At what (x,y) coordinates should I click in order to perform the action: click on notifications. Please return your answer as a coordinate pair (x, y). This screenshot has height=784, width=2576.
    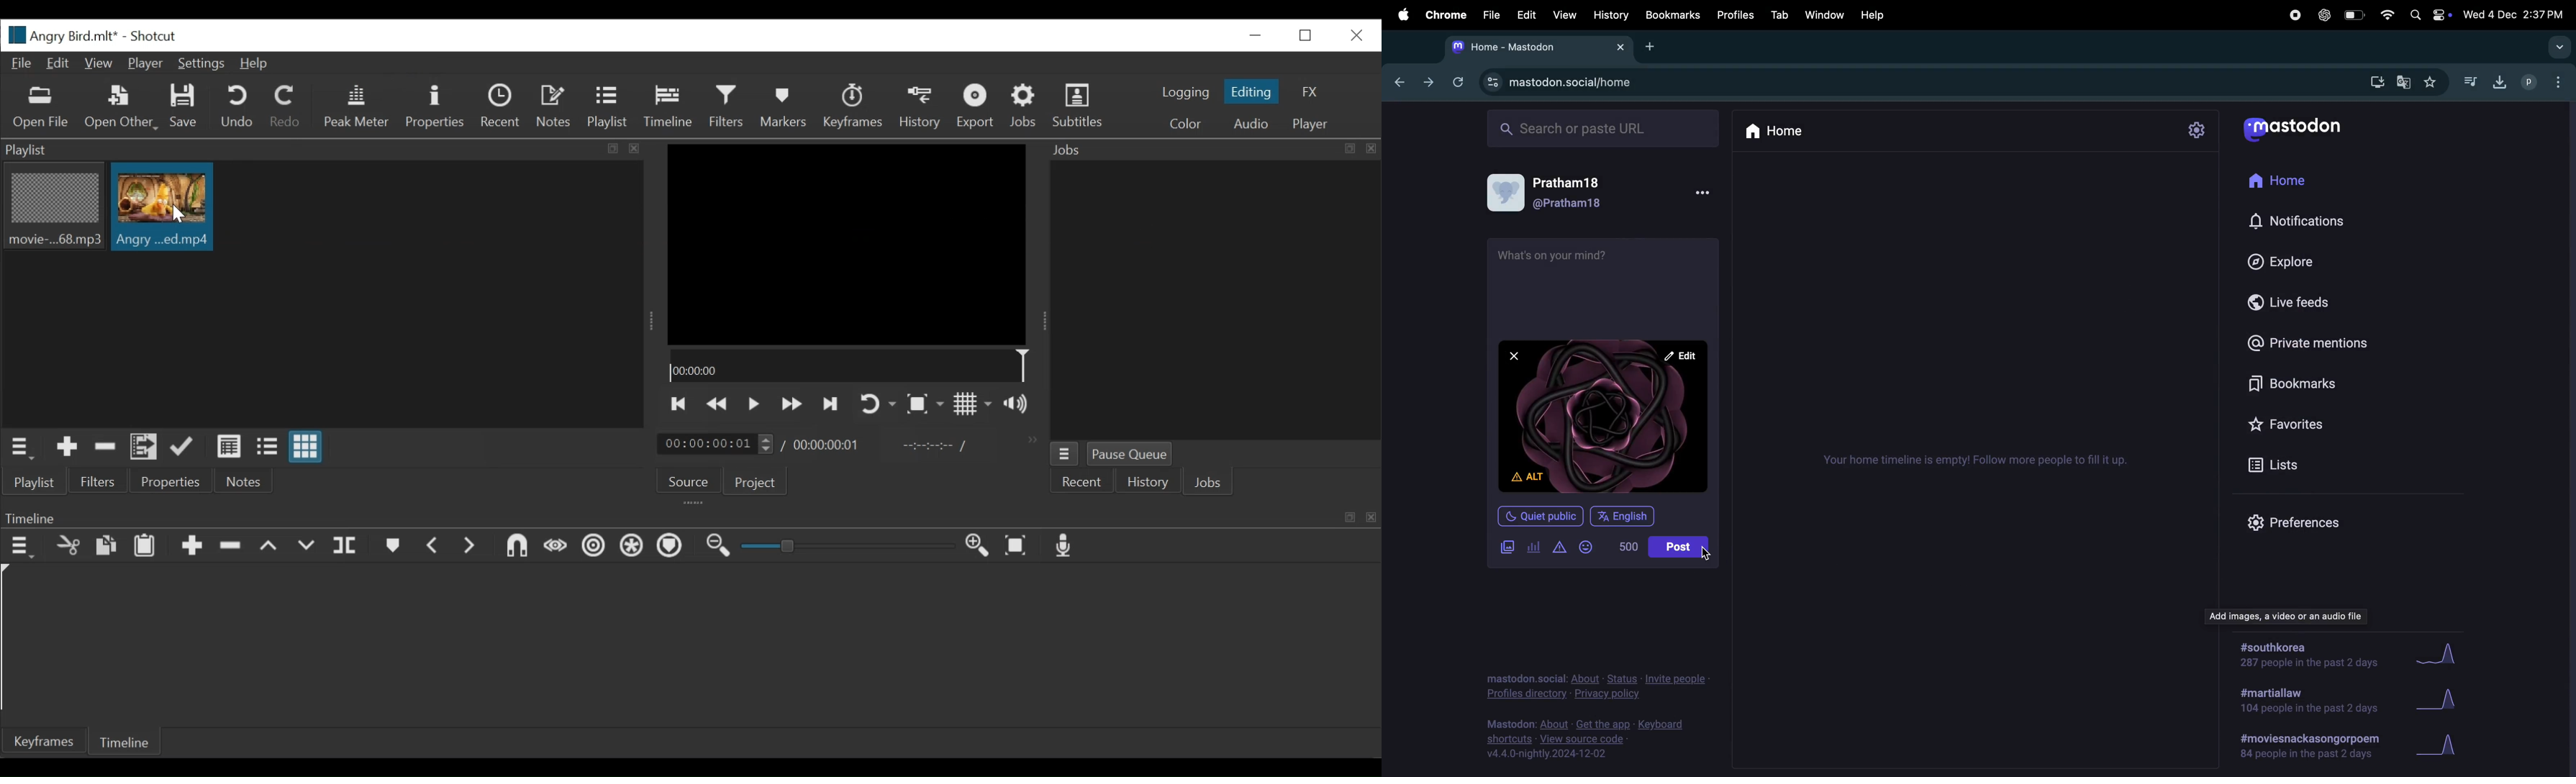
    Looking at the image, I should click on (2303, 223).